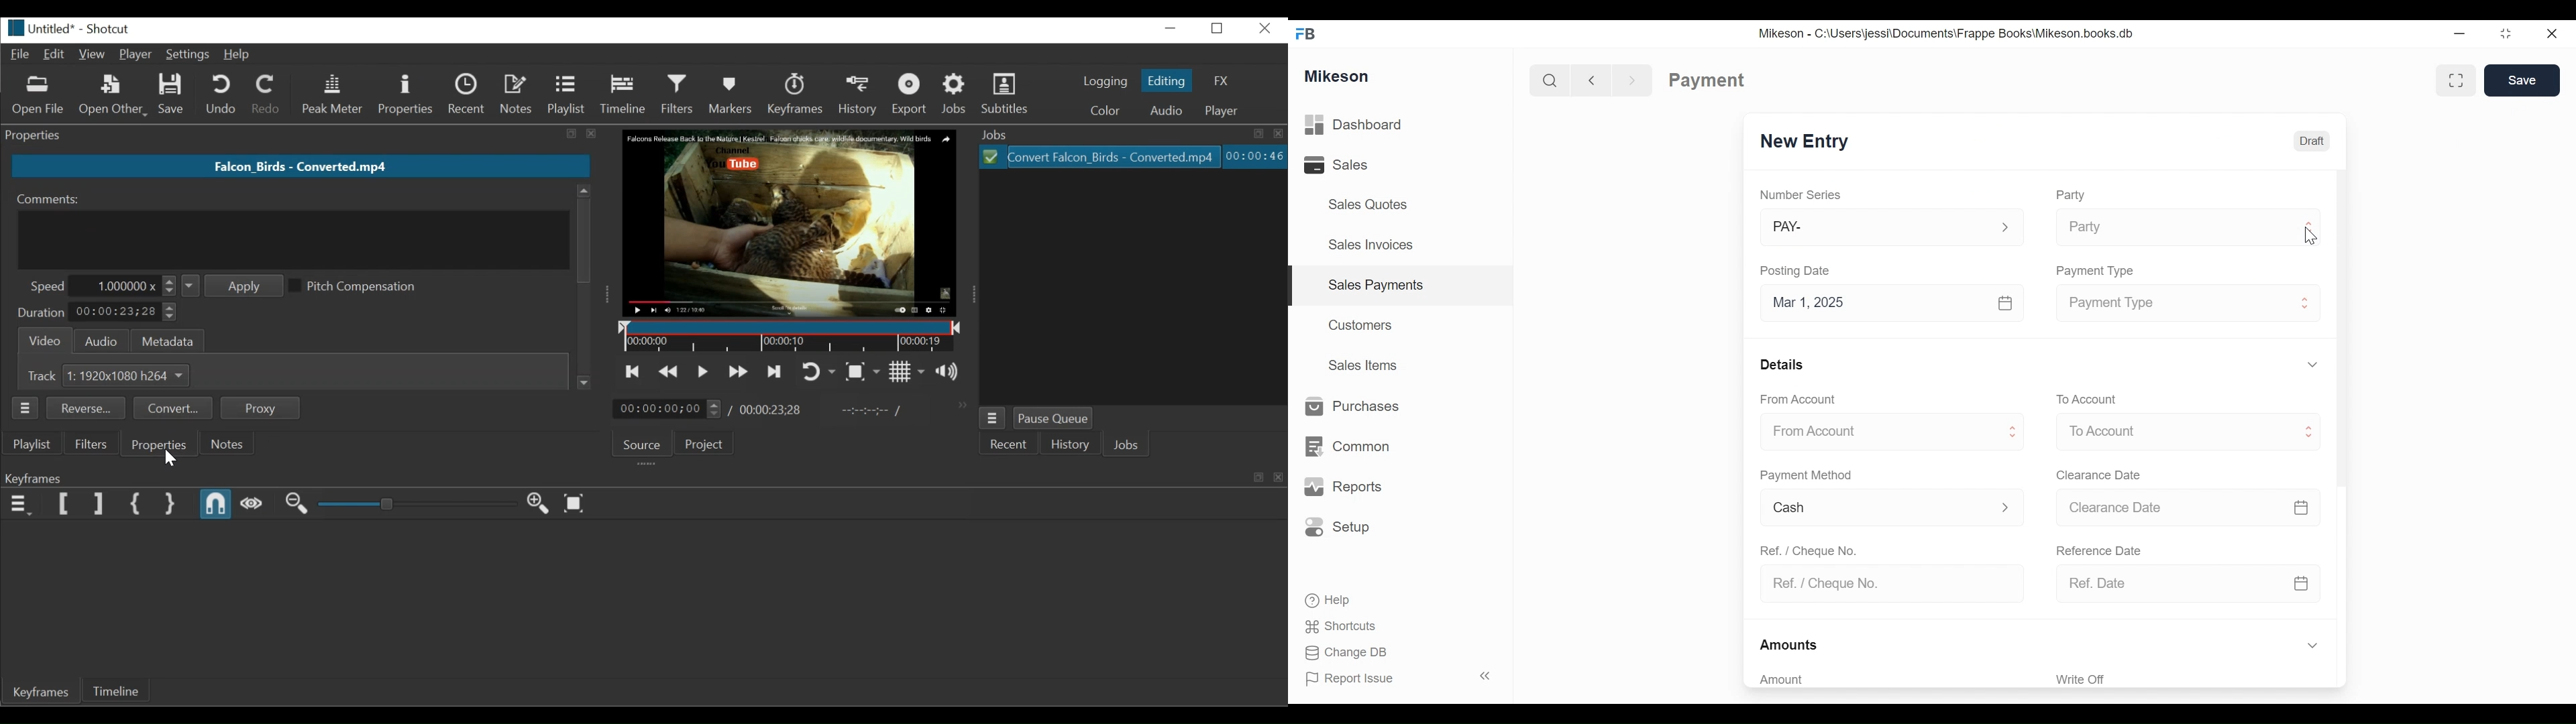 The height and width of the screenshot is (728, 2576). Describe the element at coordinates (1217, 29) in the screenshot. I see `Restore` at that location.